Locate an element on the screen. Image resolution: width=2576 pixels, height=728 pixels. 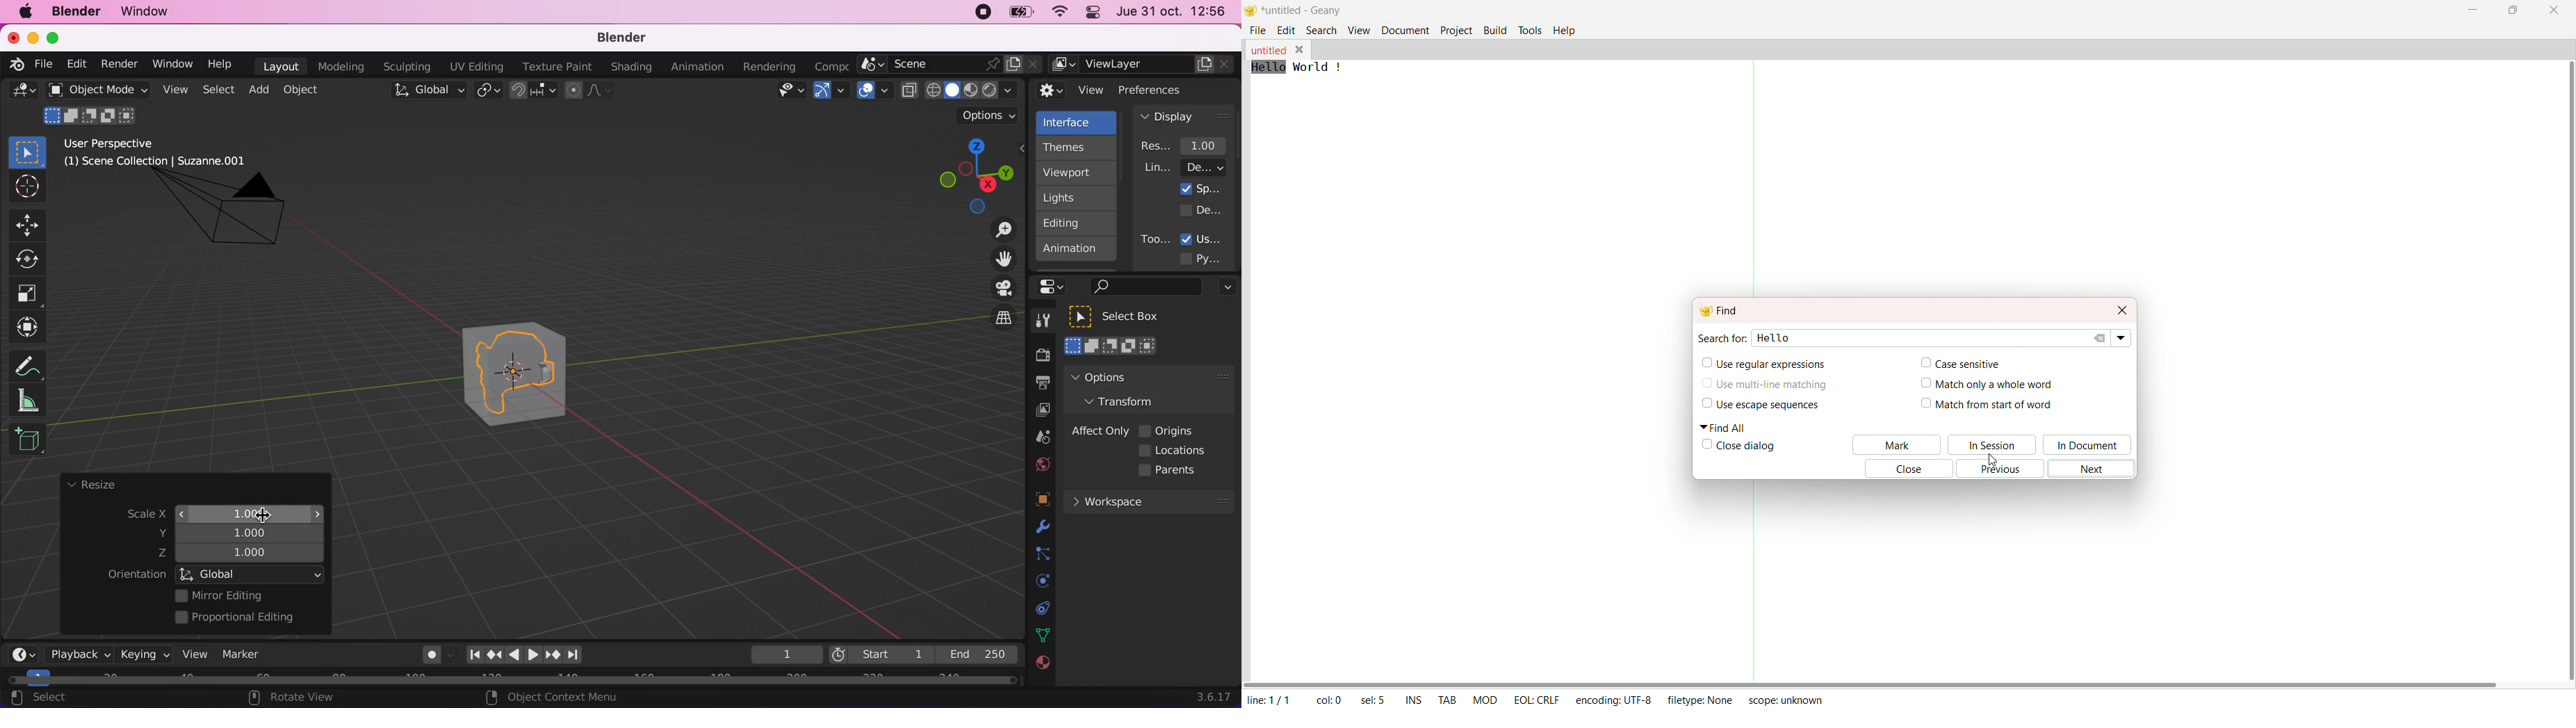
blender is located at coordinates (75, 12).